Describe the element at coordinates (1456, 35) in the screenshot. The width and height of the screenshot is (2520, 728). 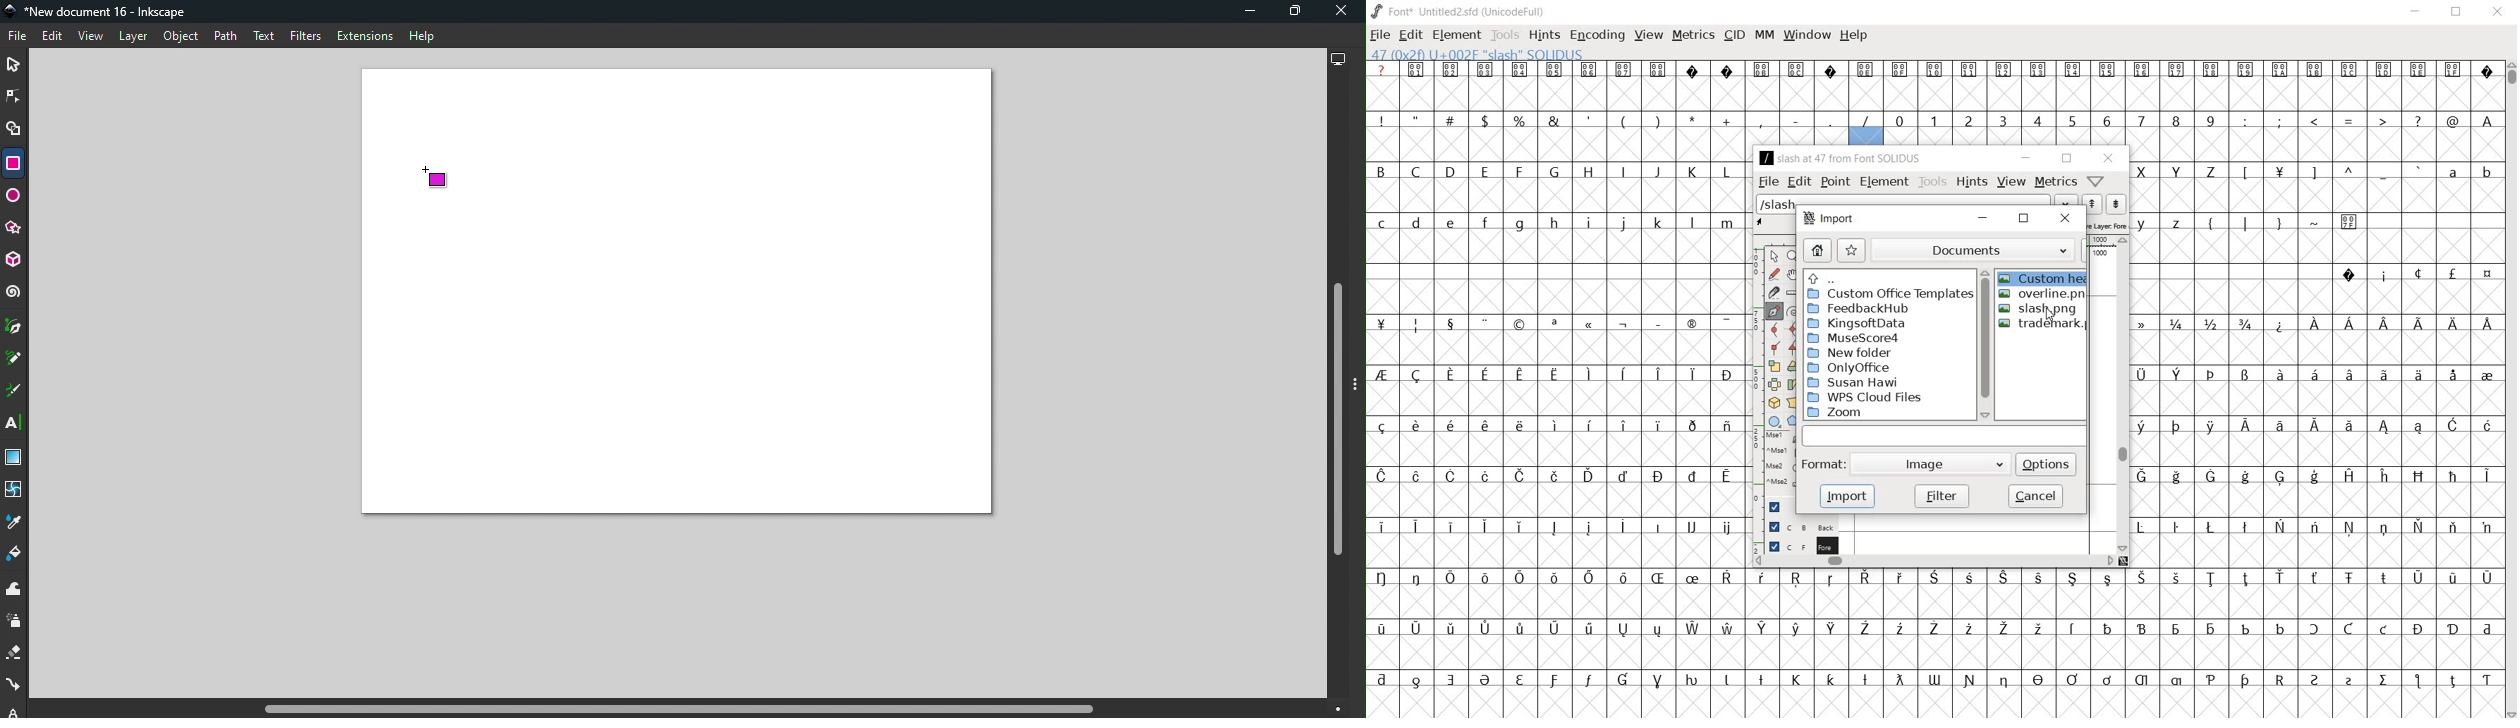
I see `ELEMENT` at that location.